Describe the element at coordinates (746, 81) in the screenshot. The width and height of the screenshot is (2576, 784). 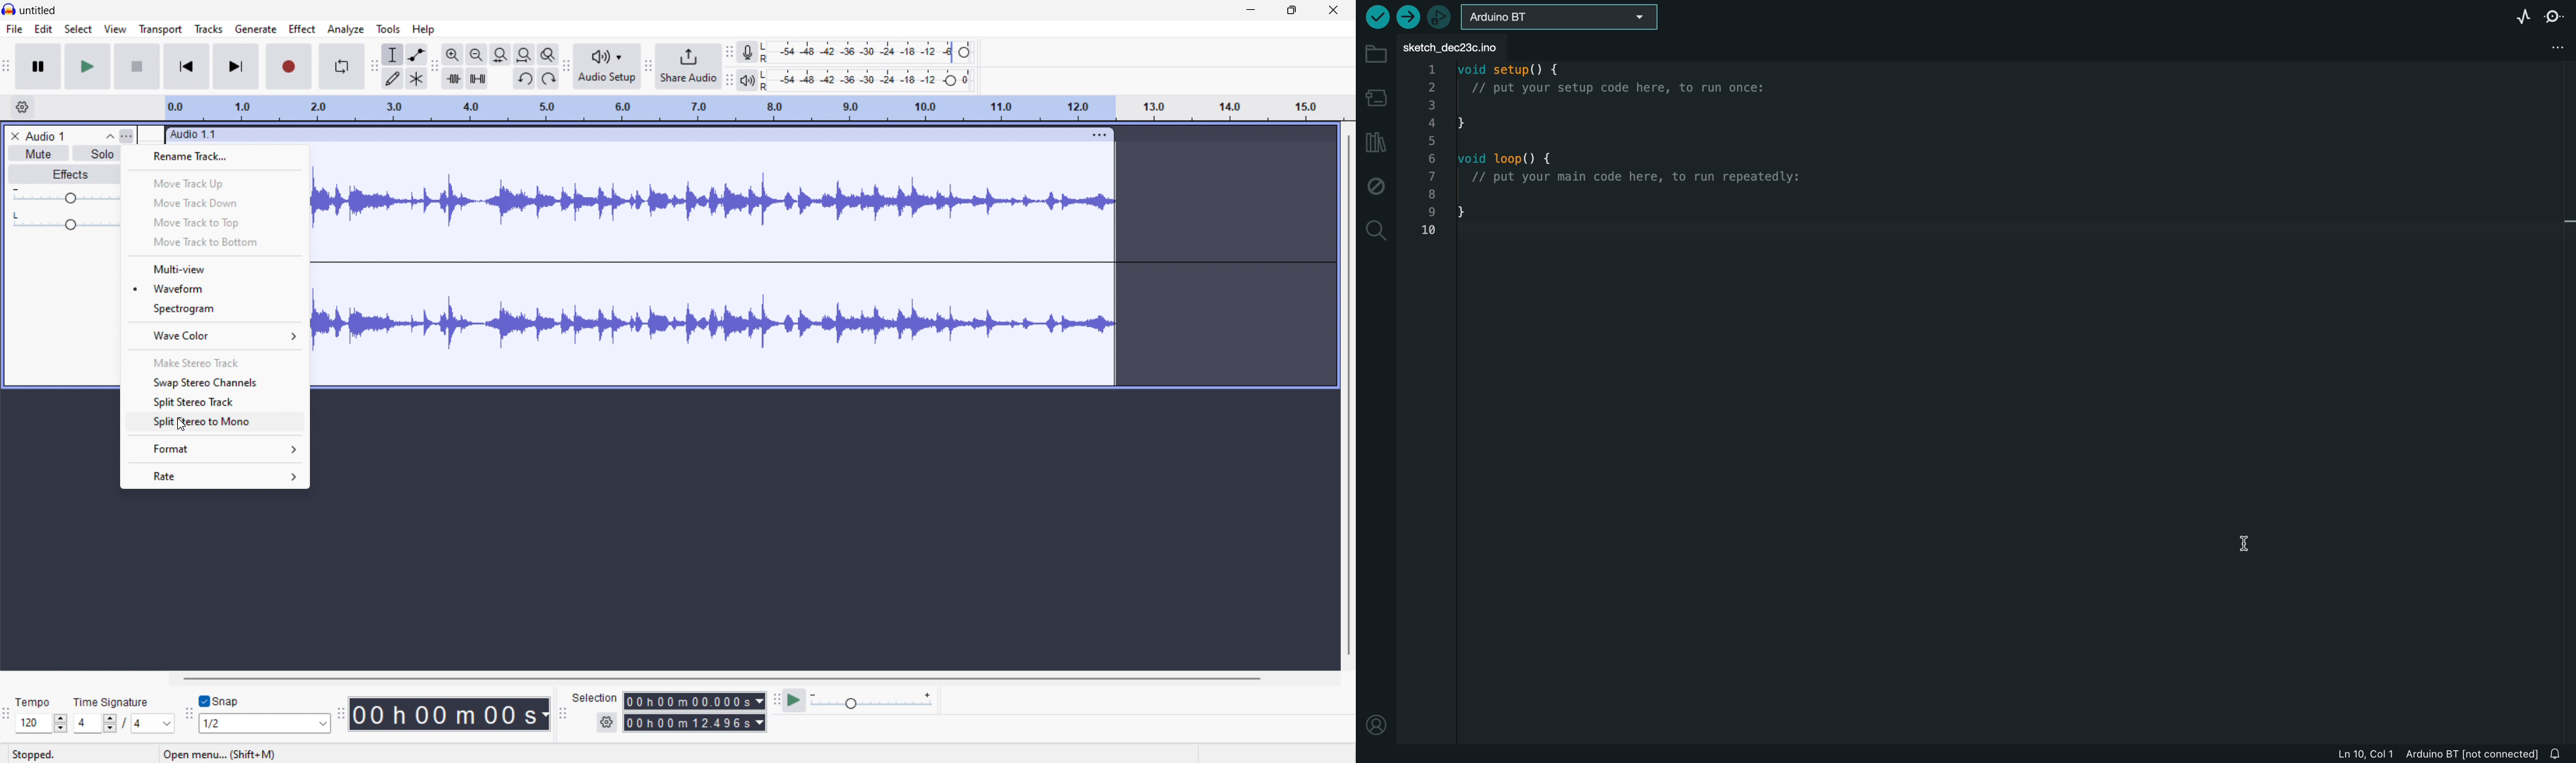
I see `playback meter` at that location.